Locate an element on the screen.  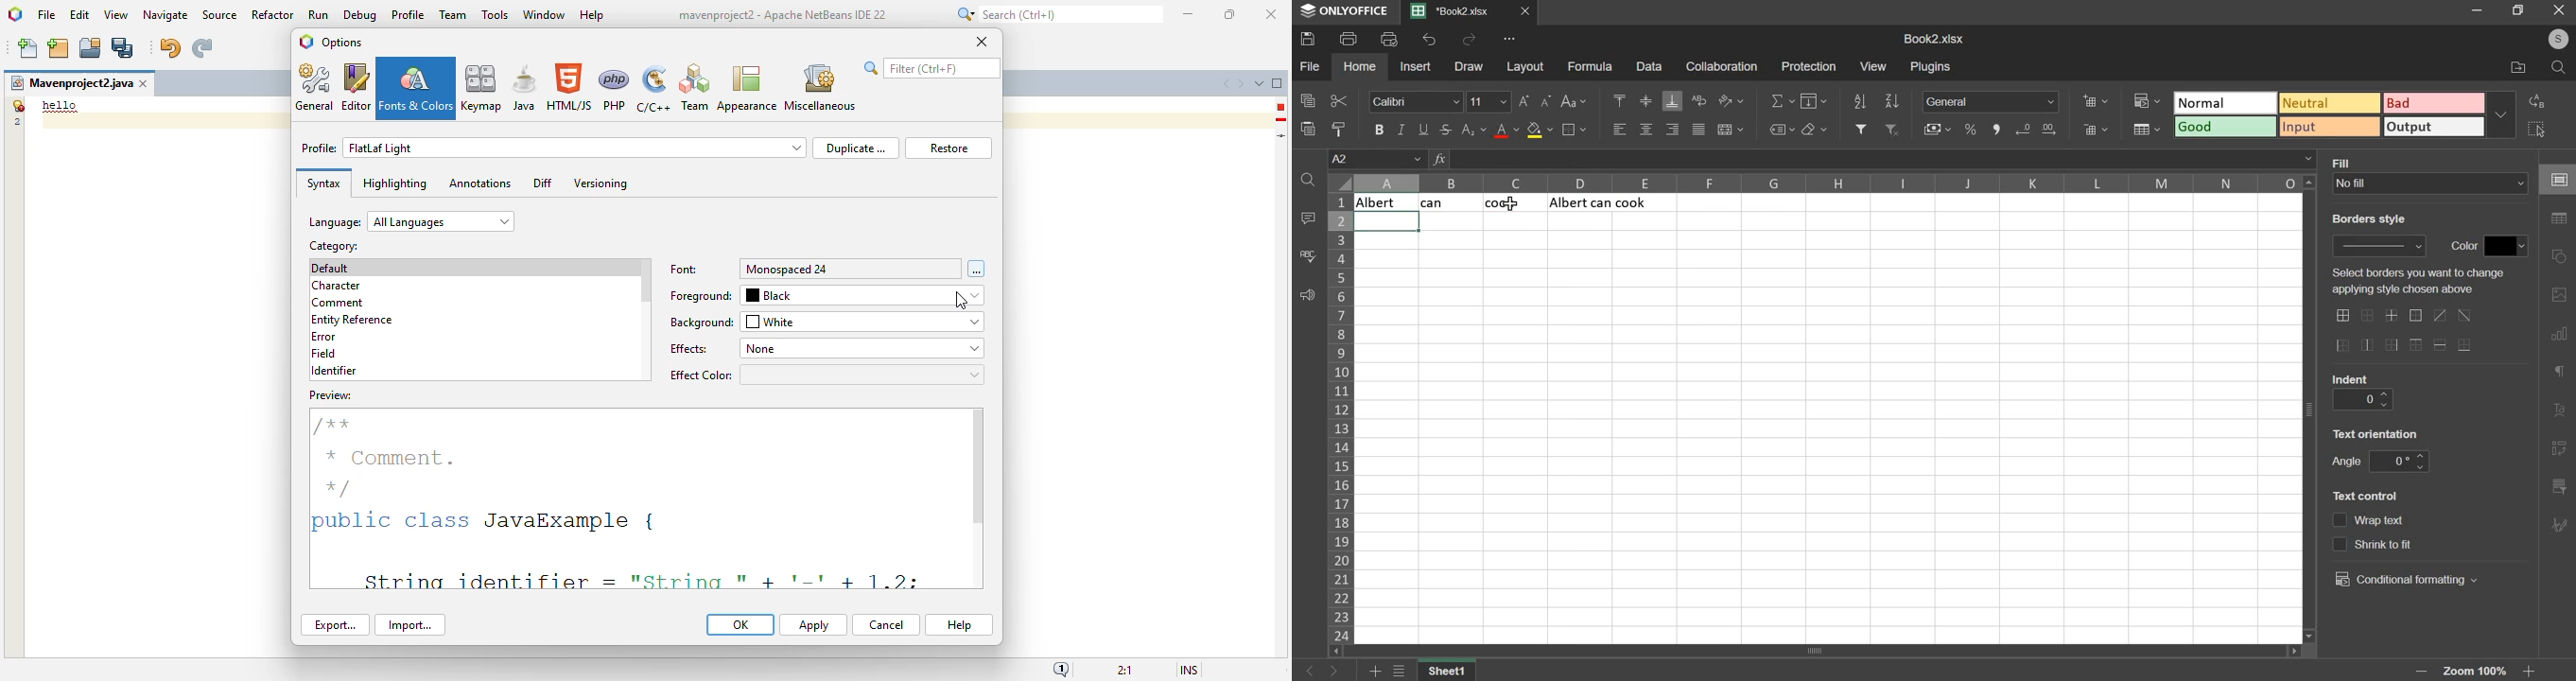
view more is located at coordinates (1511, 39).